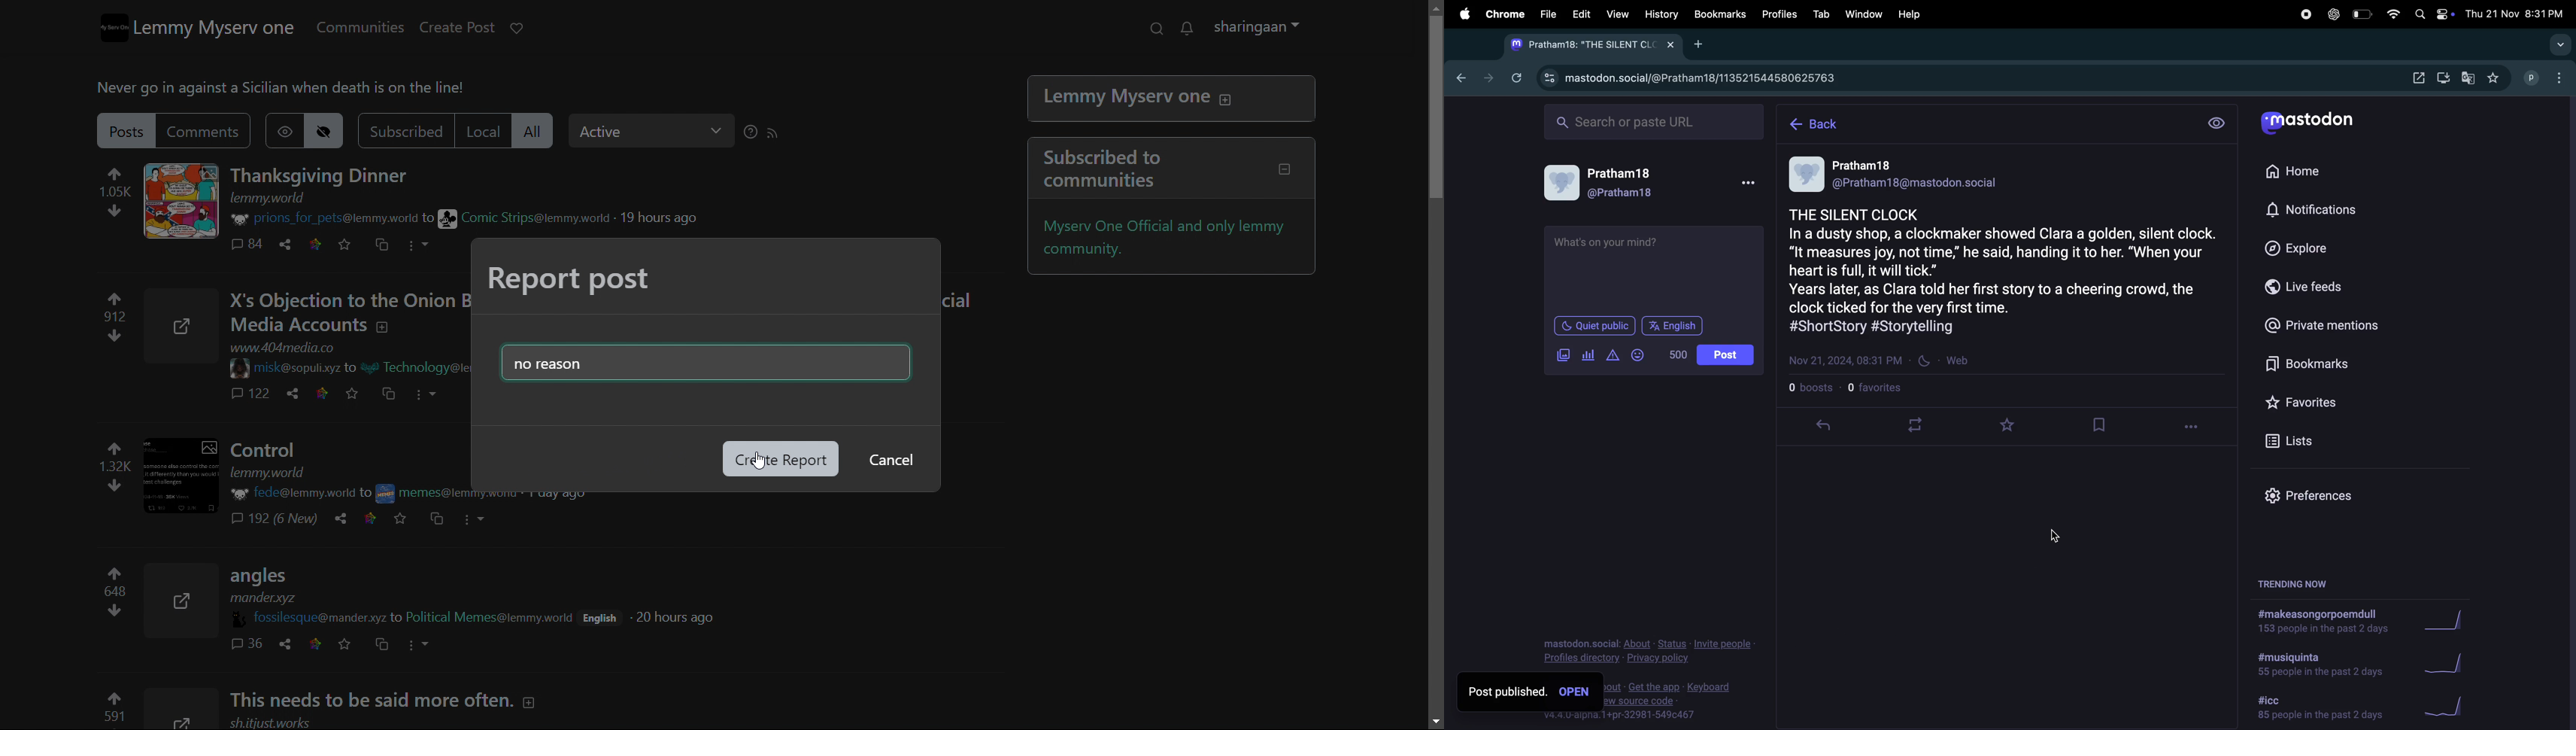 The image size is (2576, 756). What do you see at coordinates (277, 199) in the screenshot?
I see `URL` at bounding box center [277, 199].